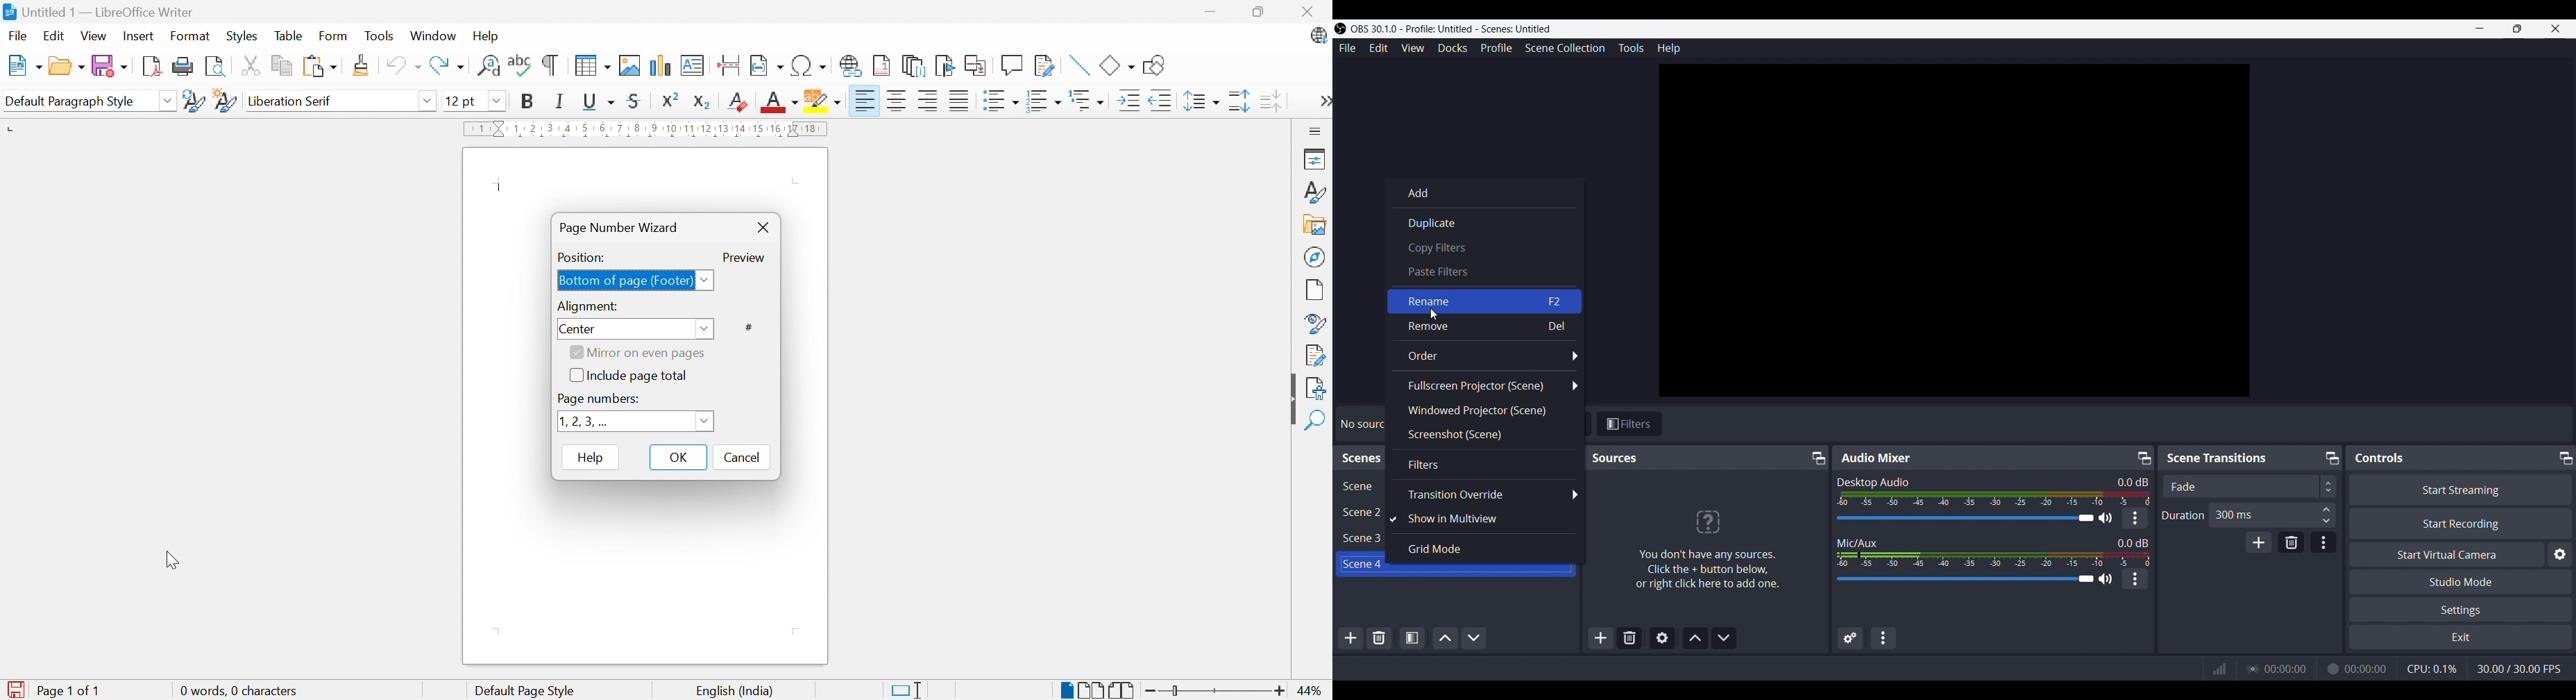  Describe the element at coordinates (1493, 386) in the screenshot. I see `Fullscreen Projector (Scene)` at that location.